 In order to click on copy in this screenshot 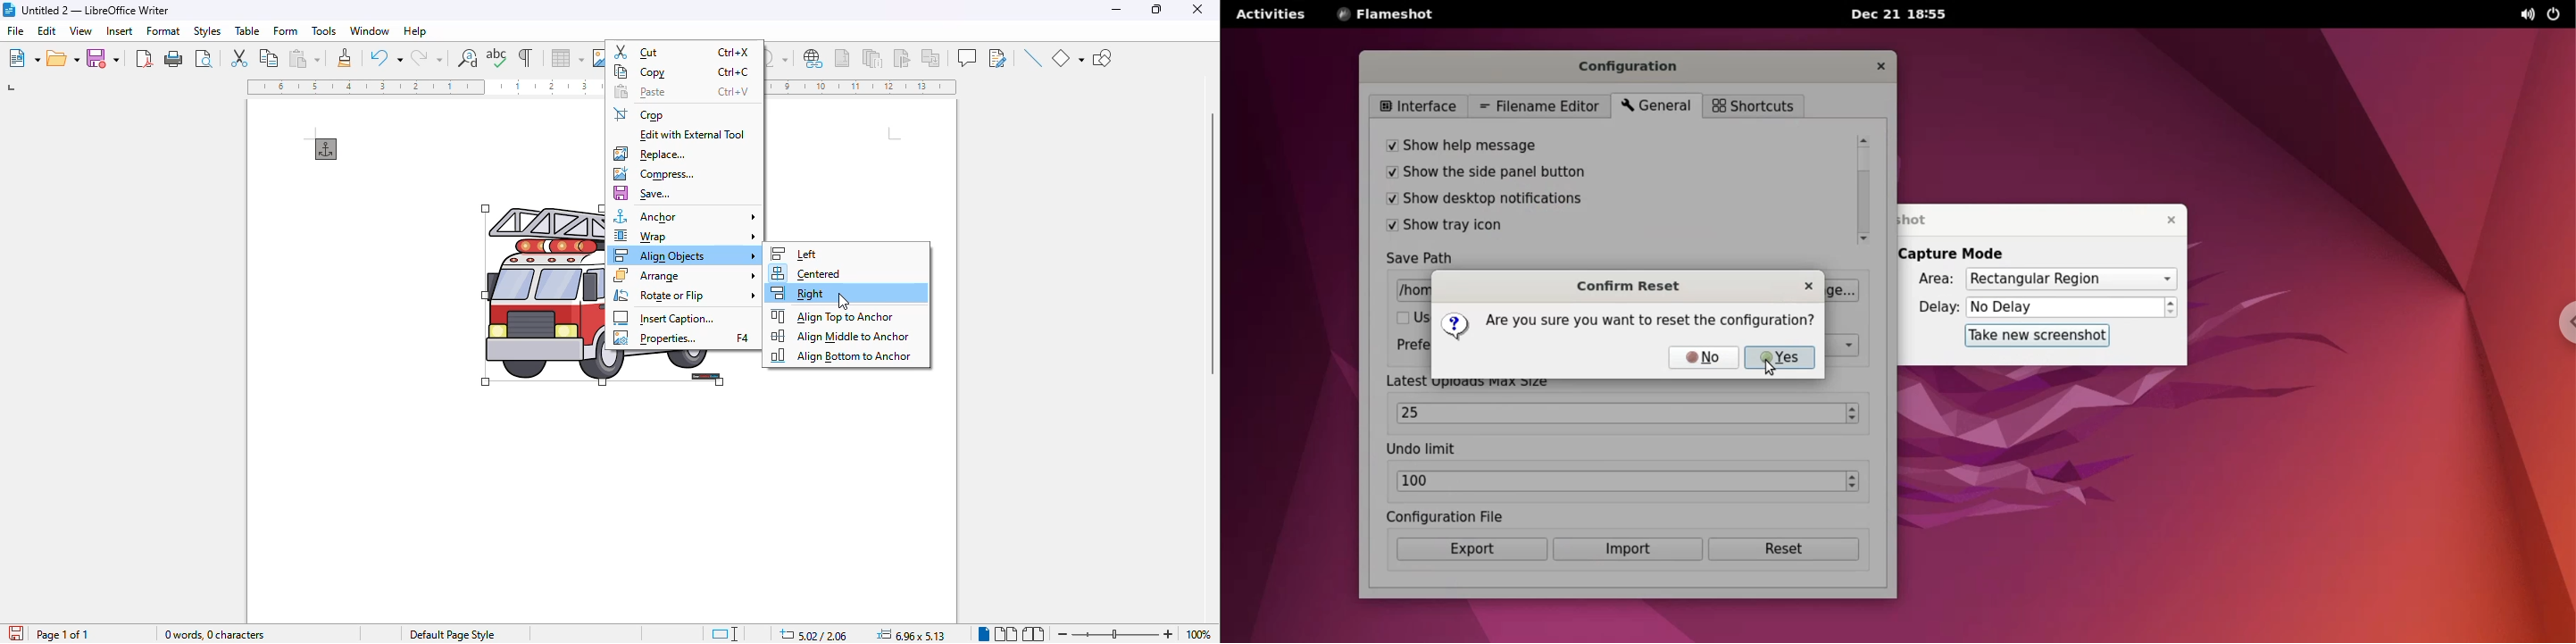, I will do `click(680, 71)`.